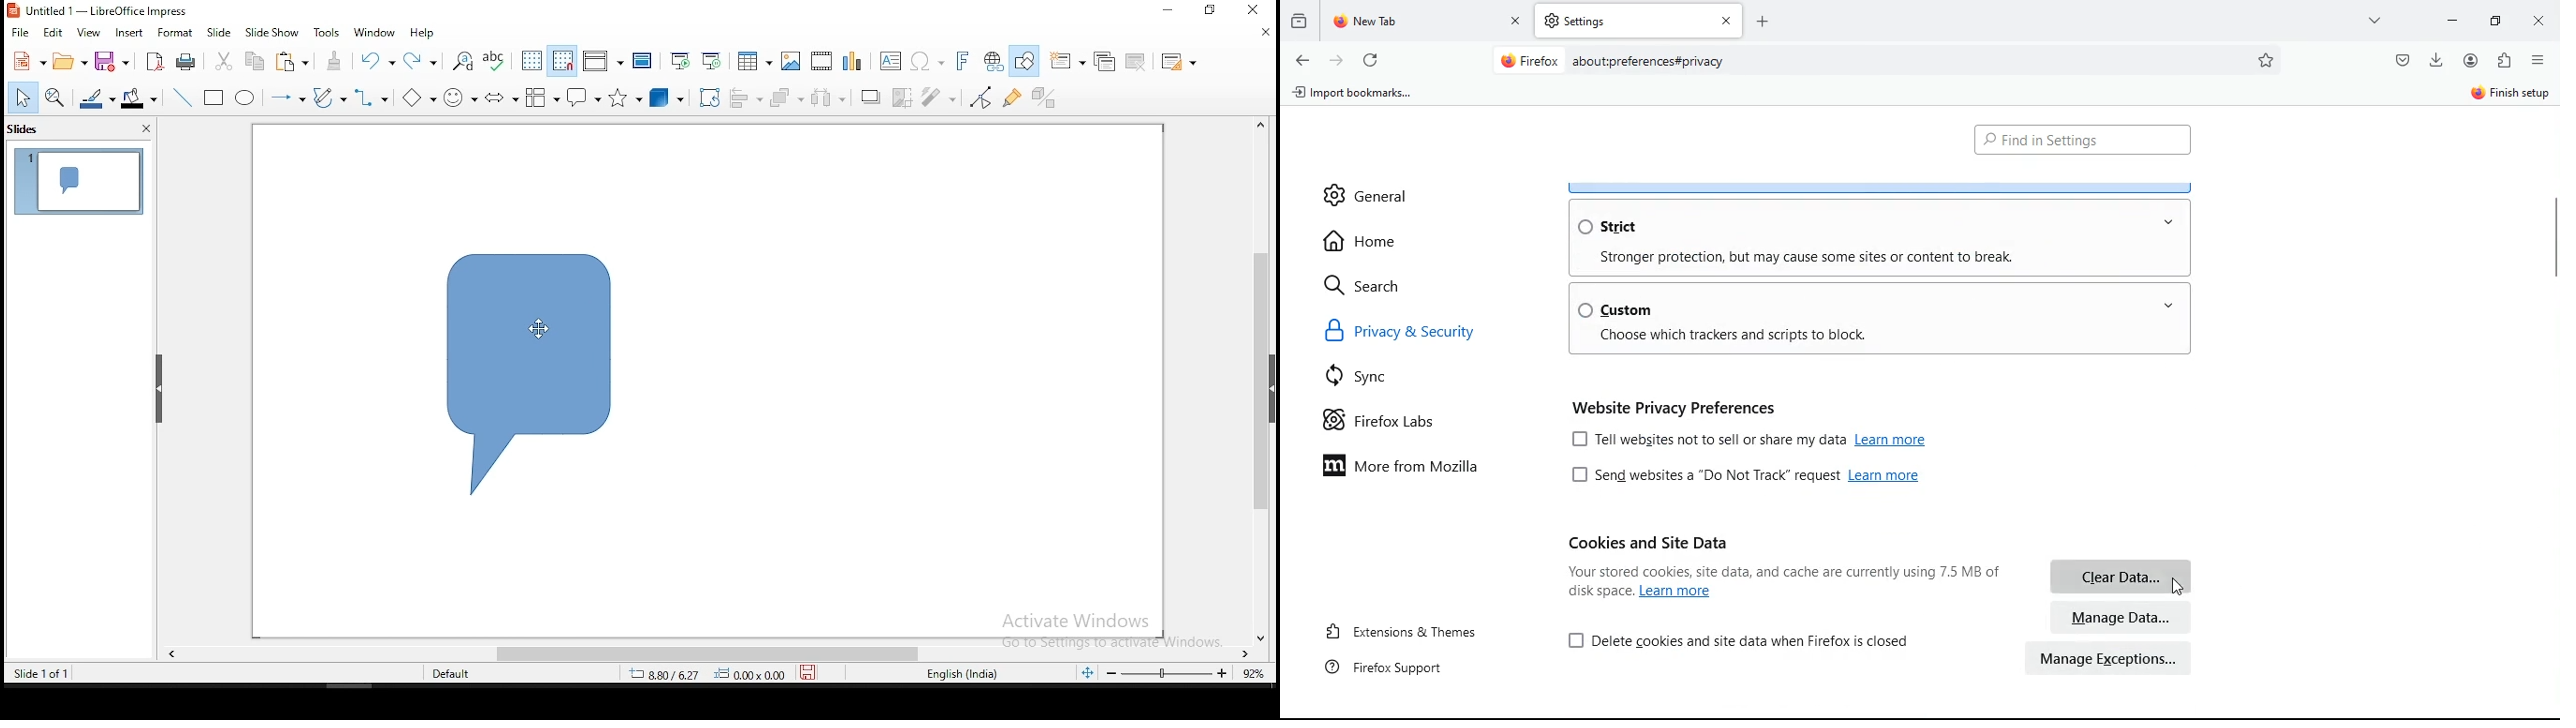 The image size is (2576, 728). Describe the element at coordinates (2504, 62) in the screenshot. I see `extentions` at that location.